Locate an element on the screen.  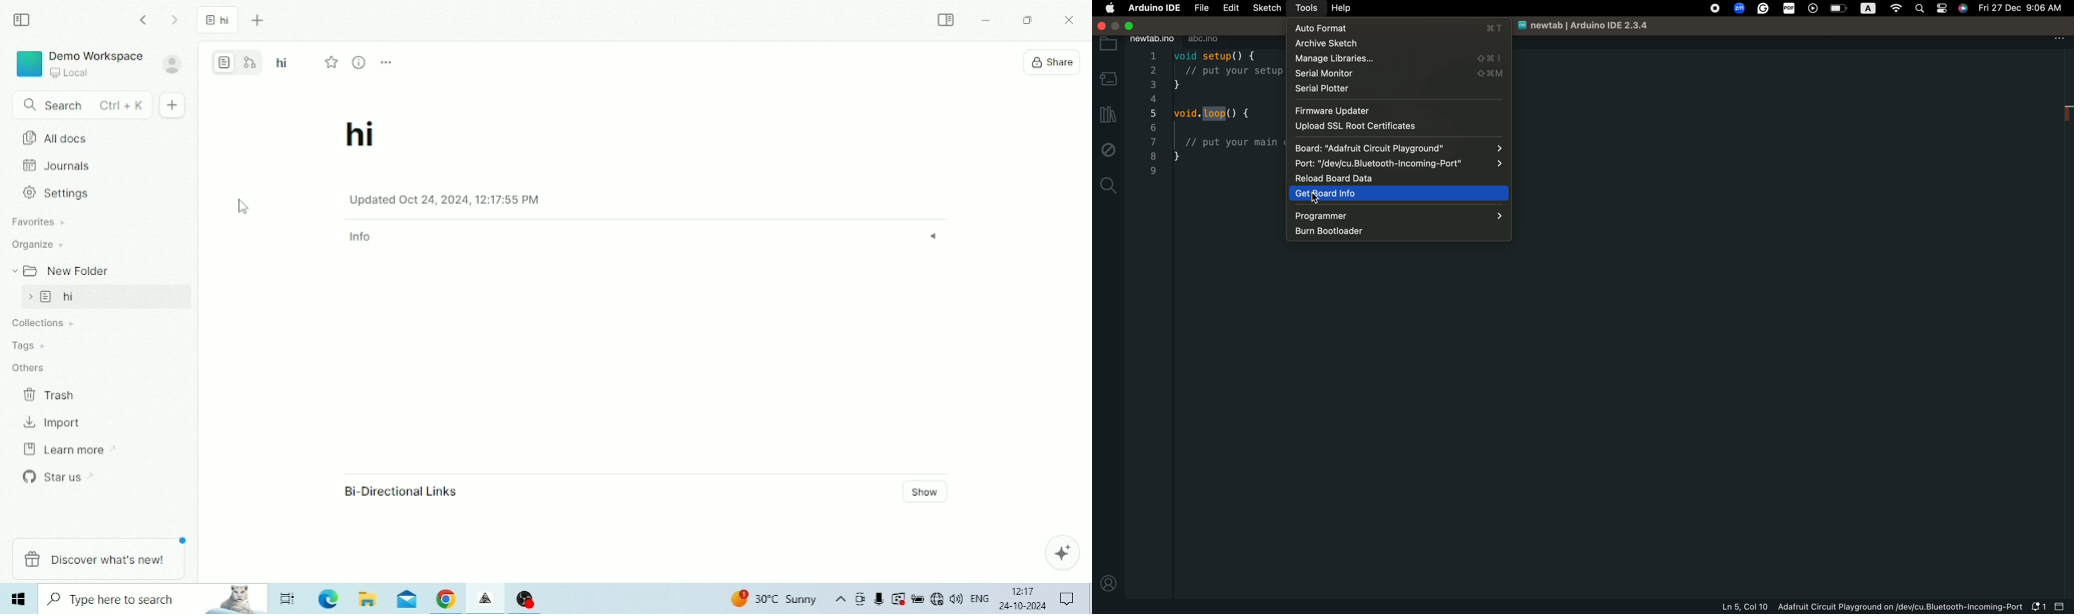
Temperature is located at coordinates (776, 599).